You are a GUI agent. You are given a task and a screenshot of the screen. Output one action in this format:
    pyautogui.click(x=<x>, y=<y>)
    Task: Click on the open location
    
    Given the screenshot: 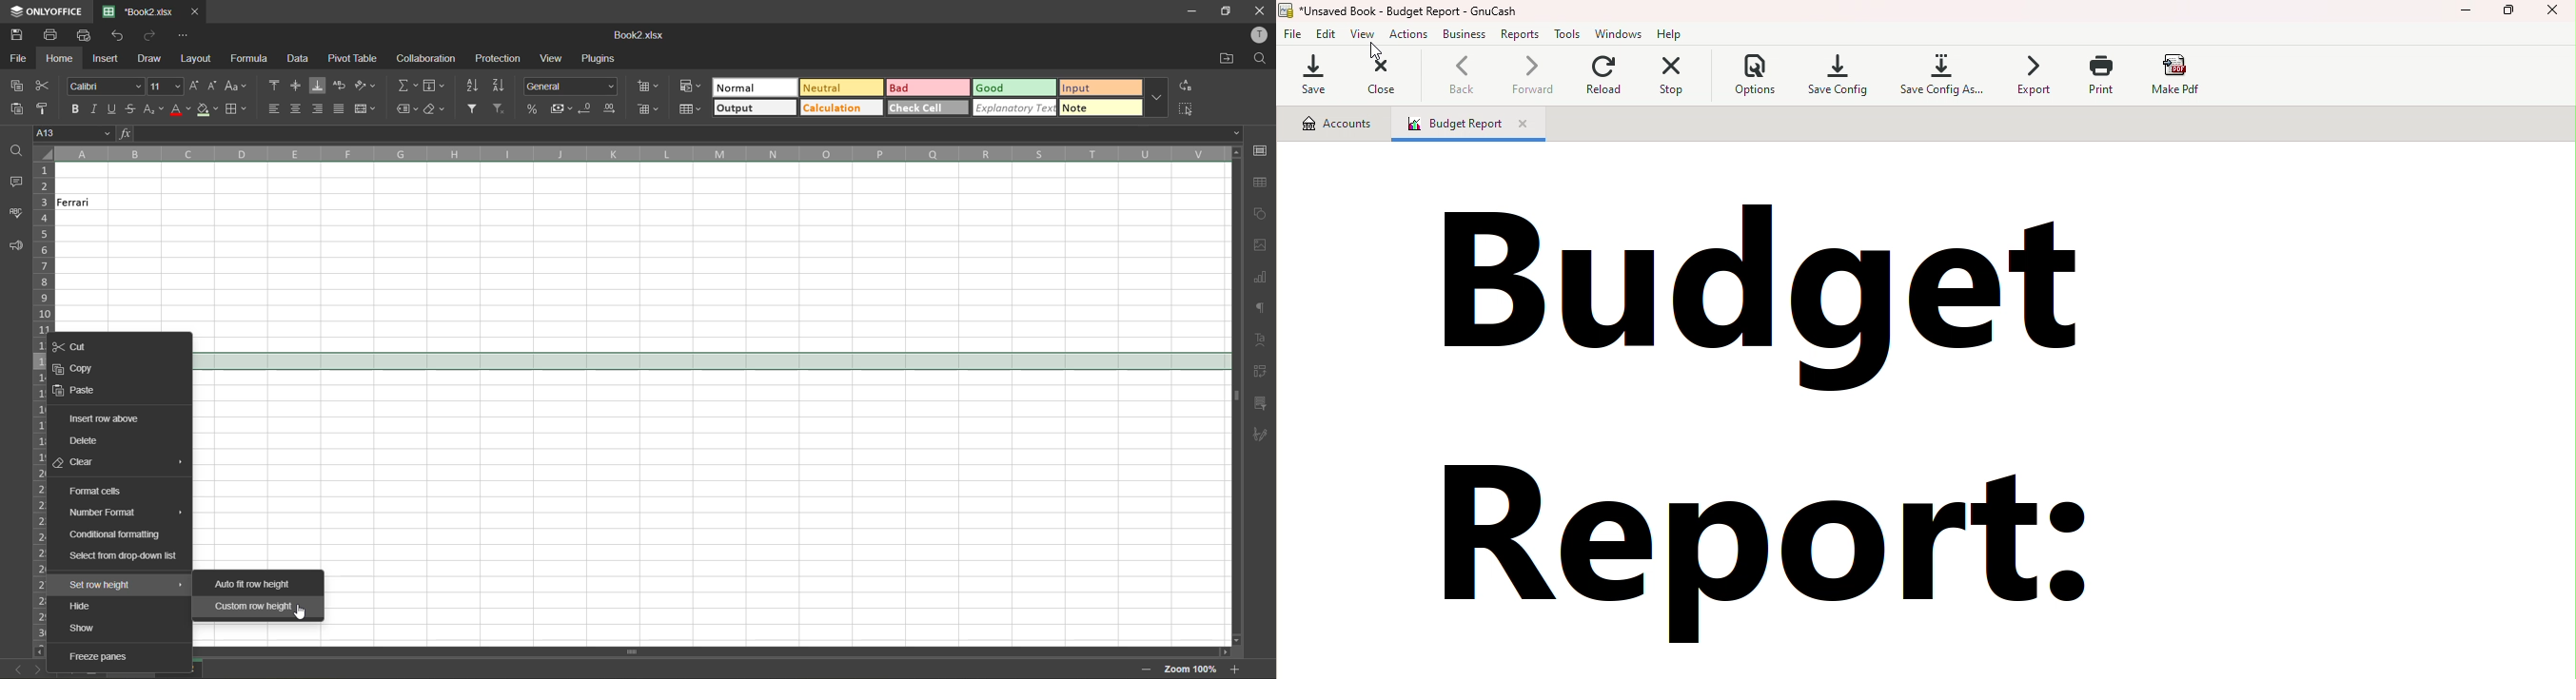 What is the action you would take?
    pyautogui.click(x=1227, y=60)
    